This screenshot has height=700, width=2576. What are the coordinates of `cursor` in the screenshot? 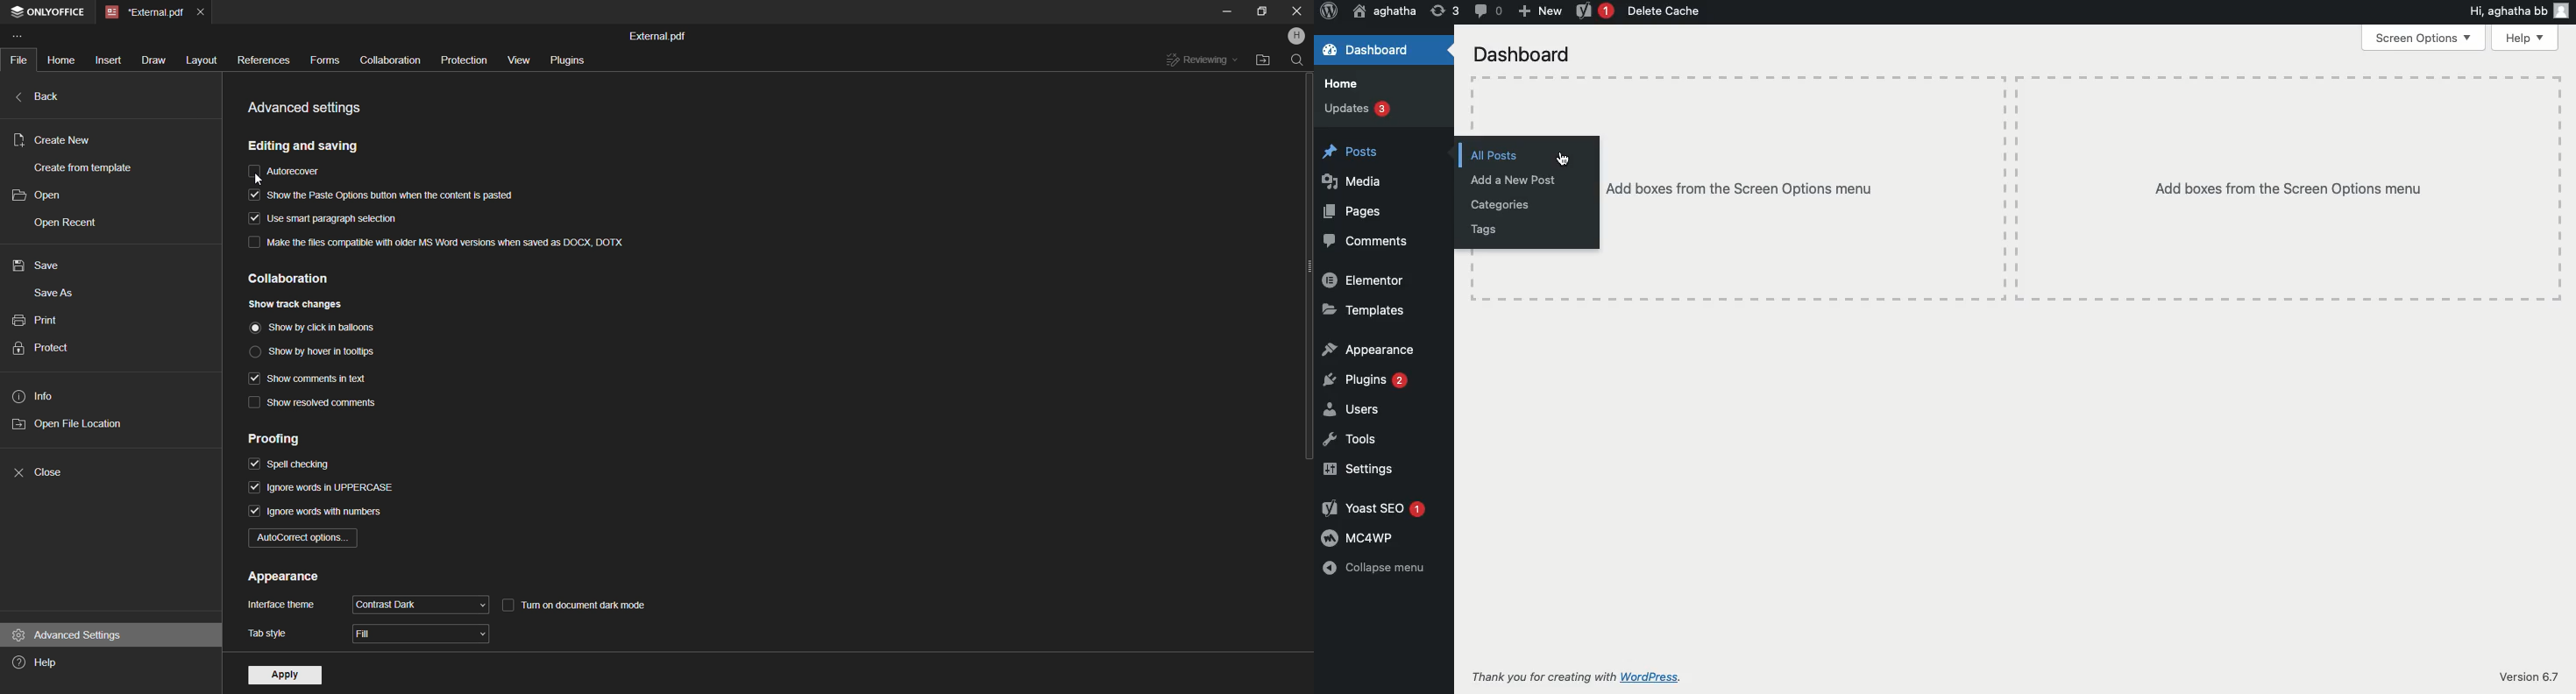 It's located at (258, 179).